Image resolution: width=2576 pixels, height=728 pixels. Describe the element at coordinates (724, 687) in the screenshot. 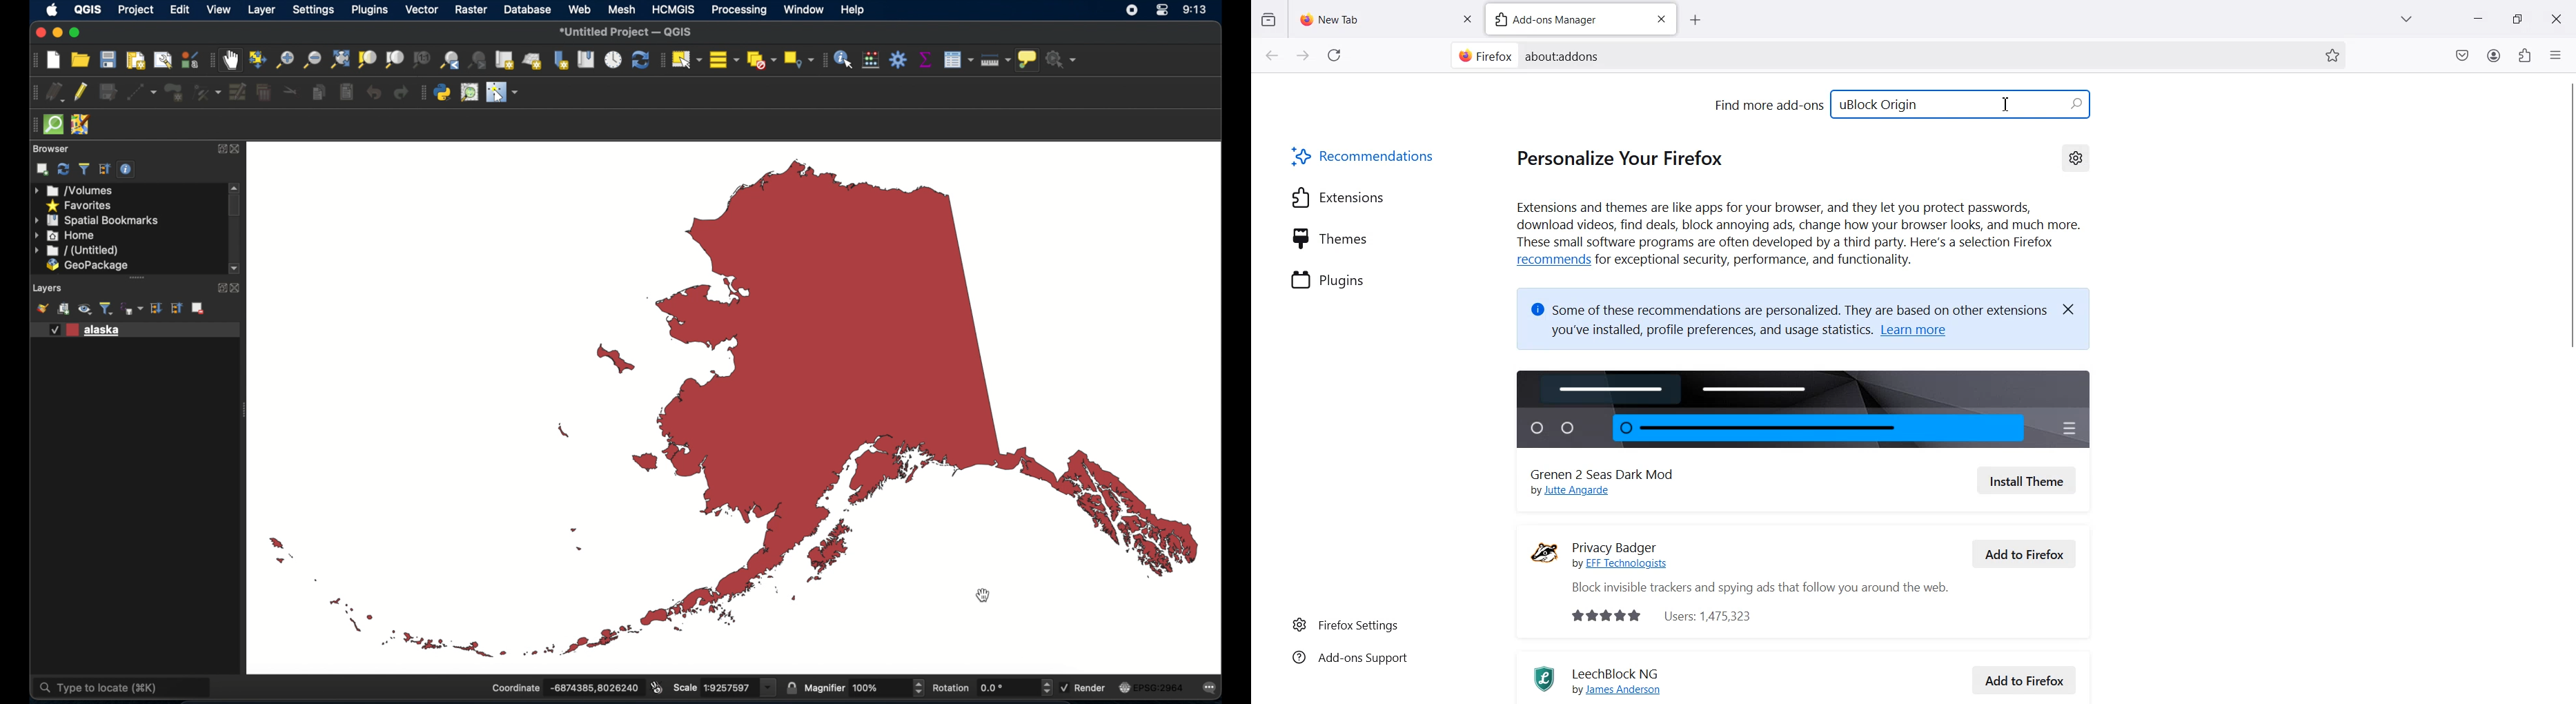

I see `scale` at that location.